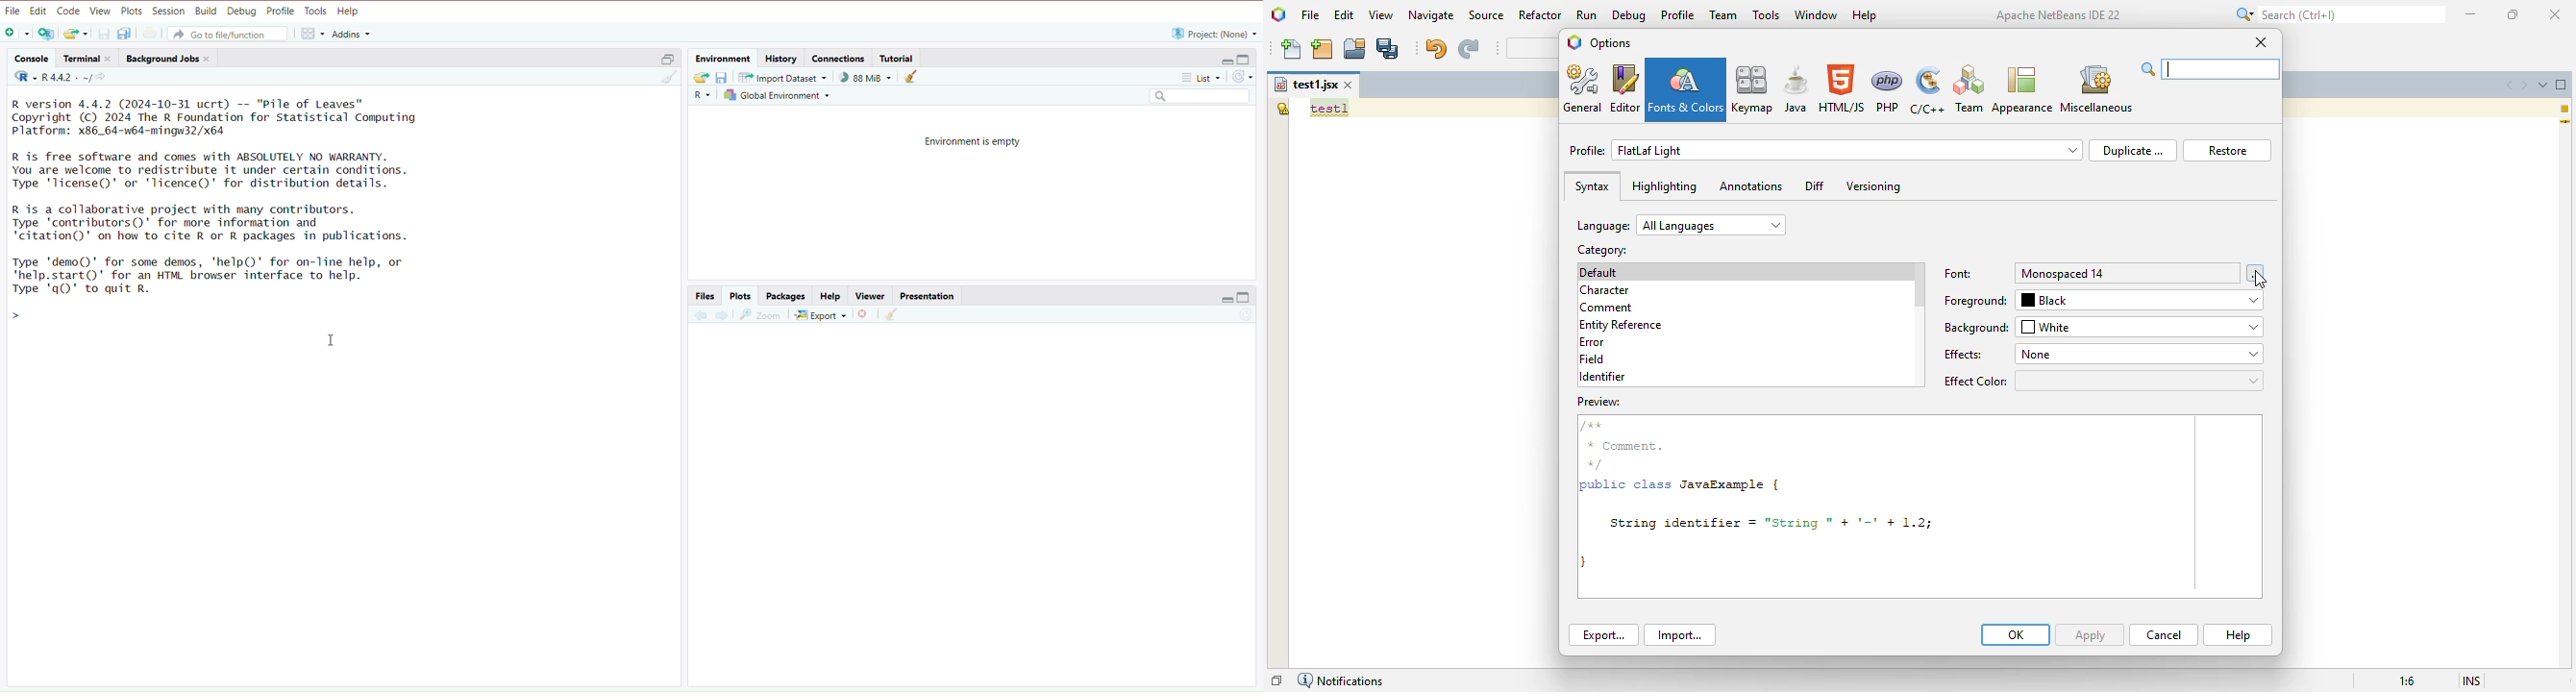  I want to click on view, so click(101, 12).